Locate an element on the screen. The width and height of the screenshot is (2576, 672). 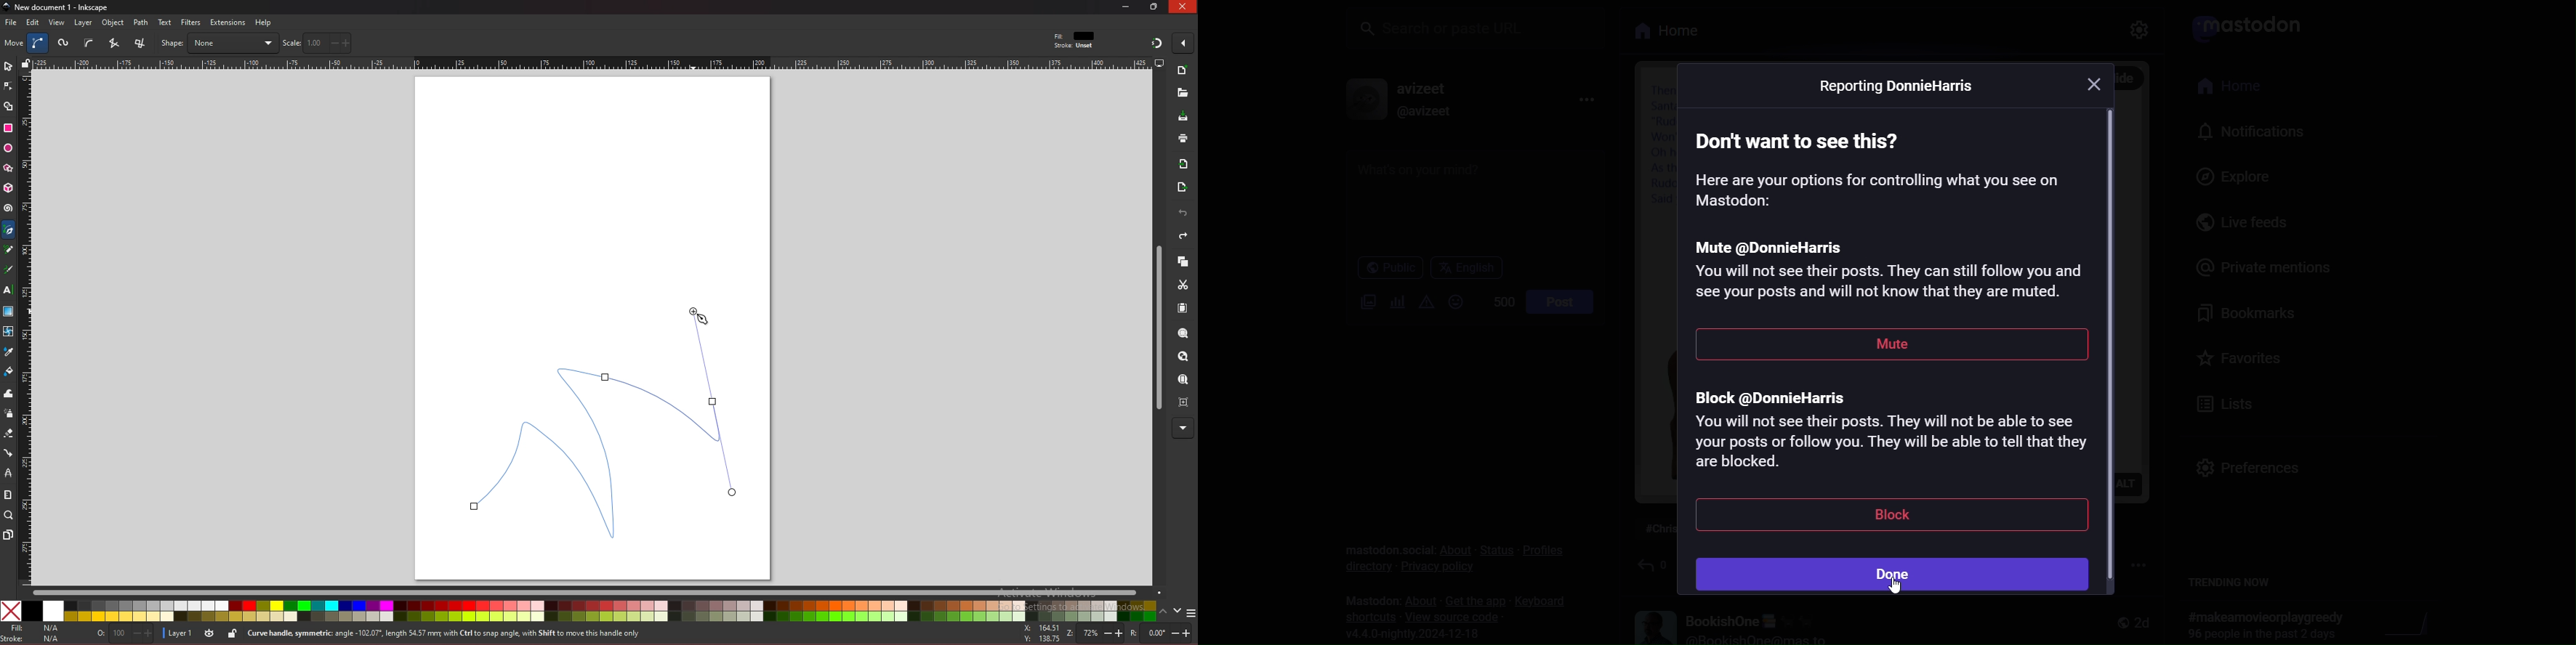
stroke is located at coordinates (33, 639).